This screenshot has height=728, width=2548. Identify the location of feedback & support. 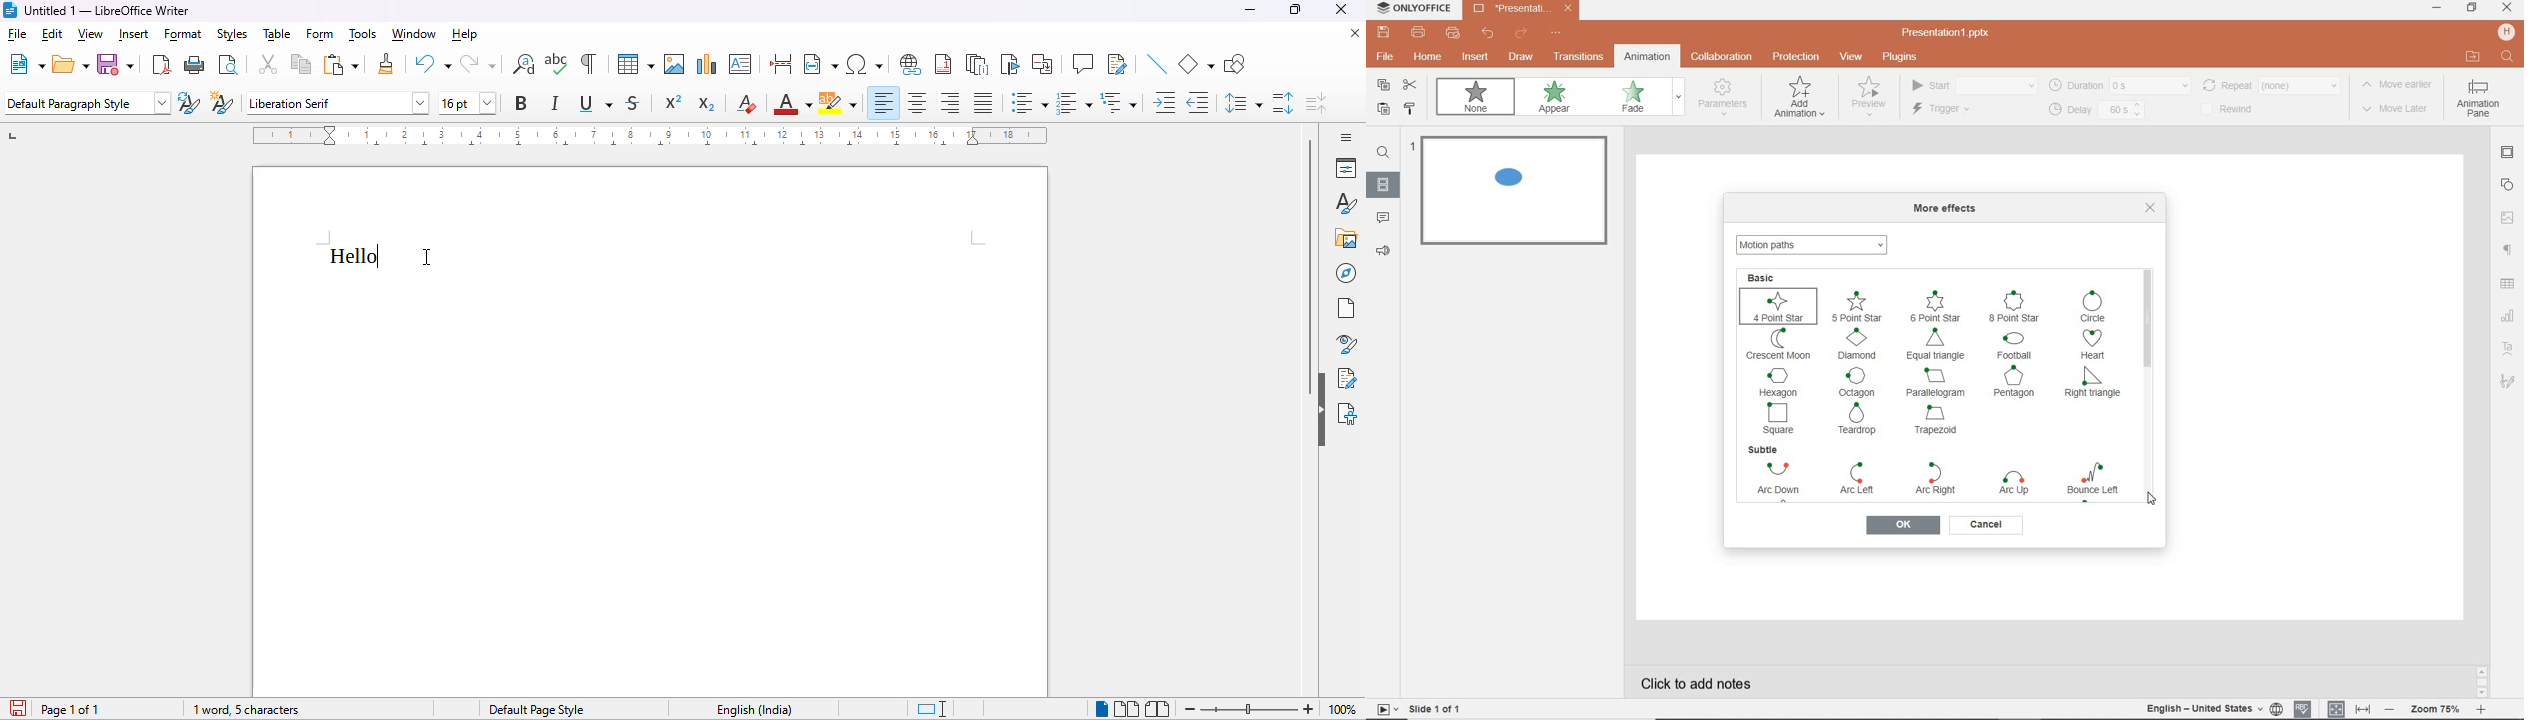
(1384, 252).